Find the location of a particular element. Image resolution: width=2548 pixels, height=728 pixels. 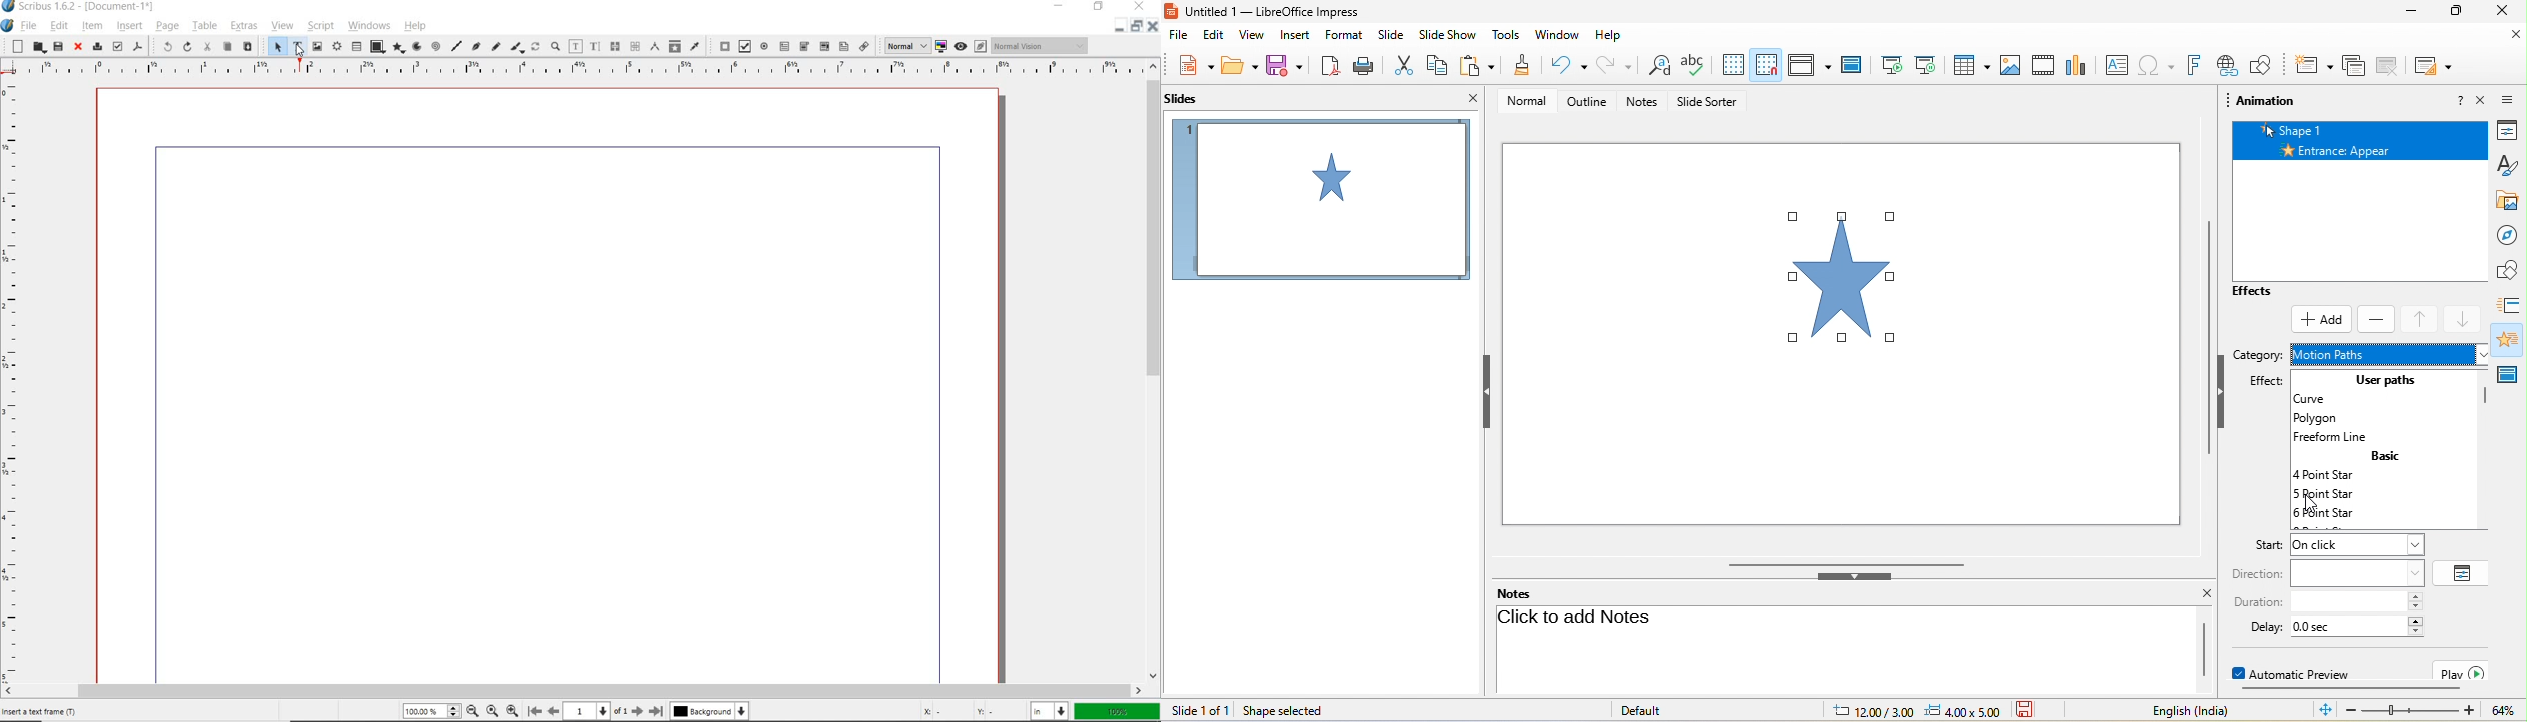

calligraphic line is located at coordinates (518, 48).